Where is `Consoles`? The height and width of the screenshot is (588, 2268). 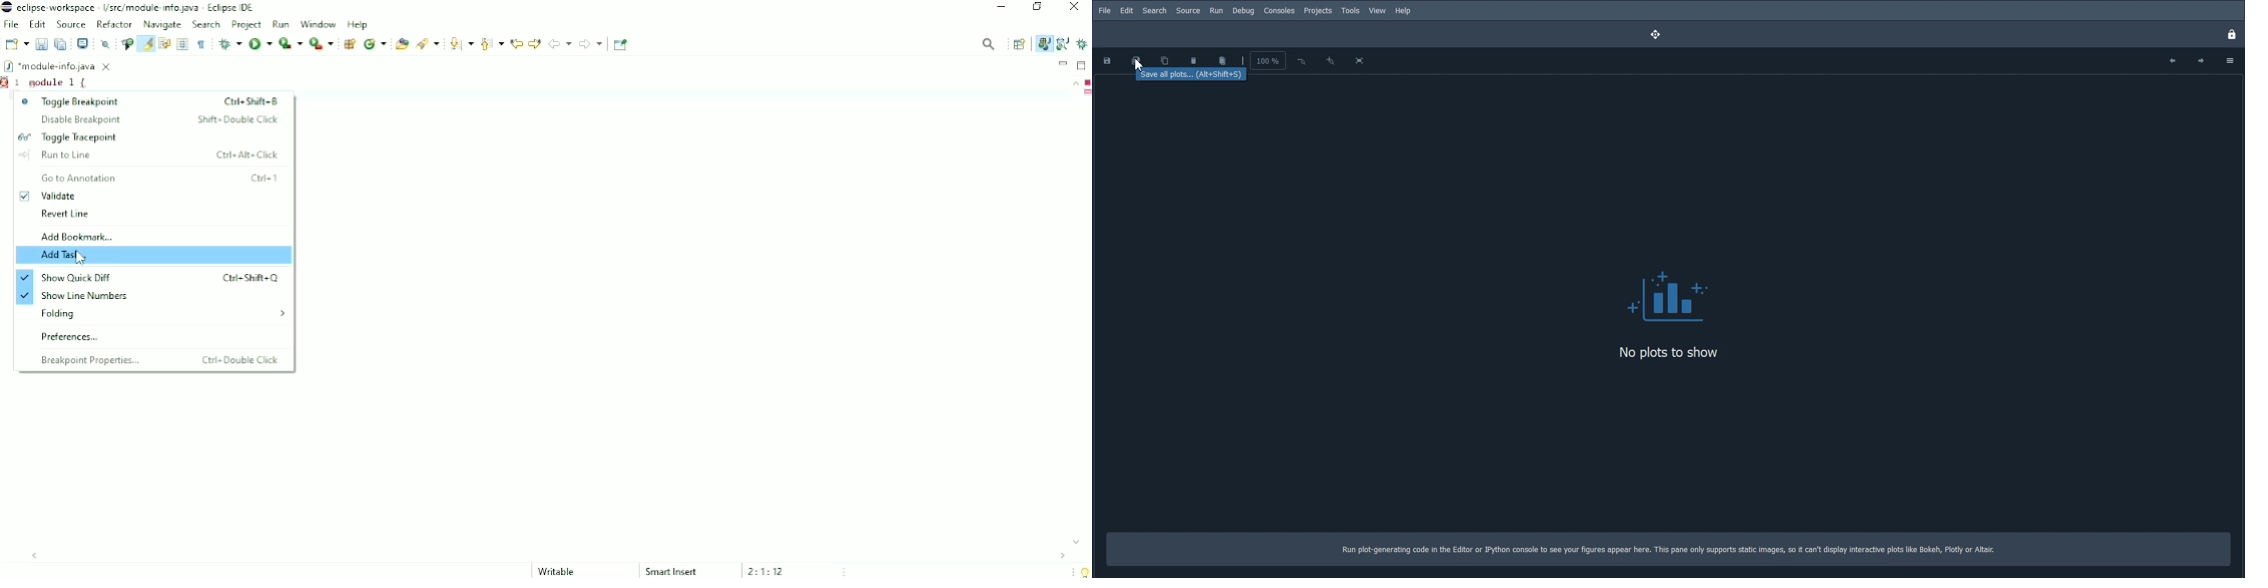
Consoles is located at coordinates (1279, 10).